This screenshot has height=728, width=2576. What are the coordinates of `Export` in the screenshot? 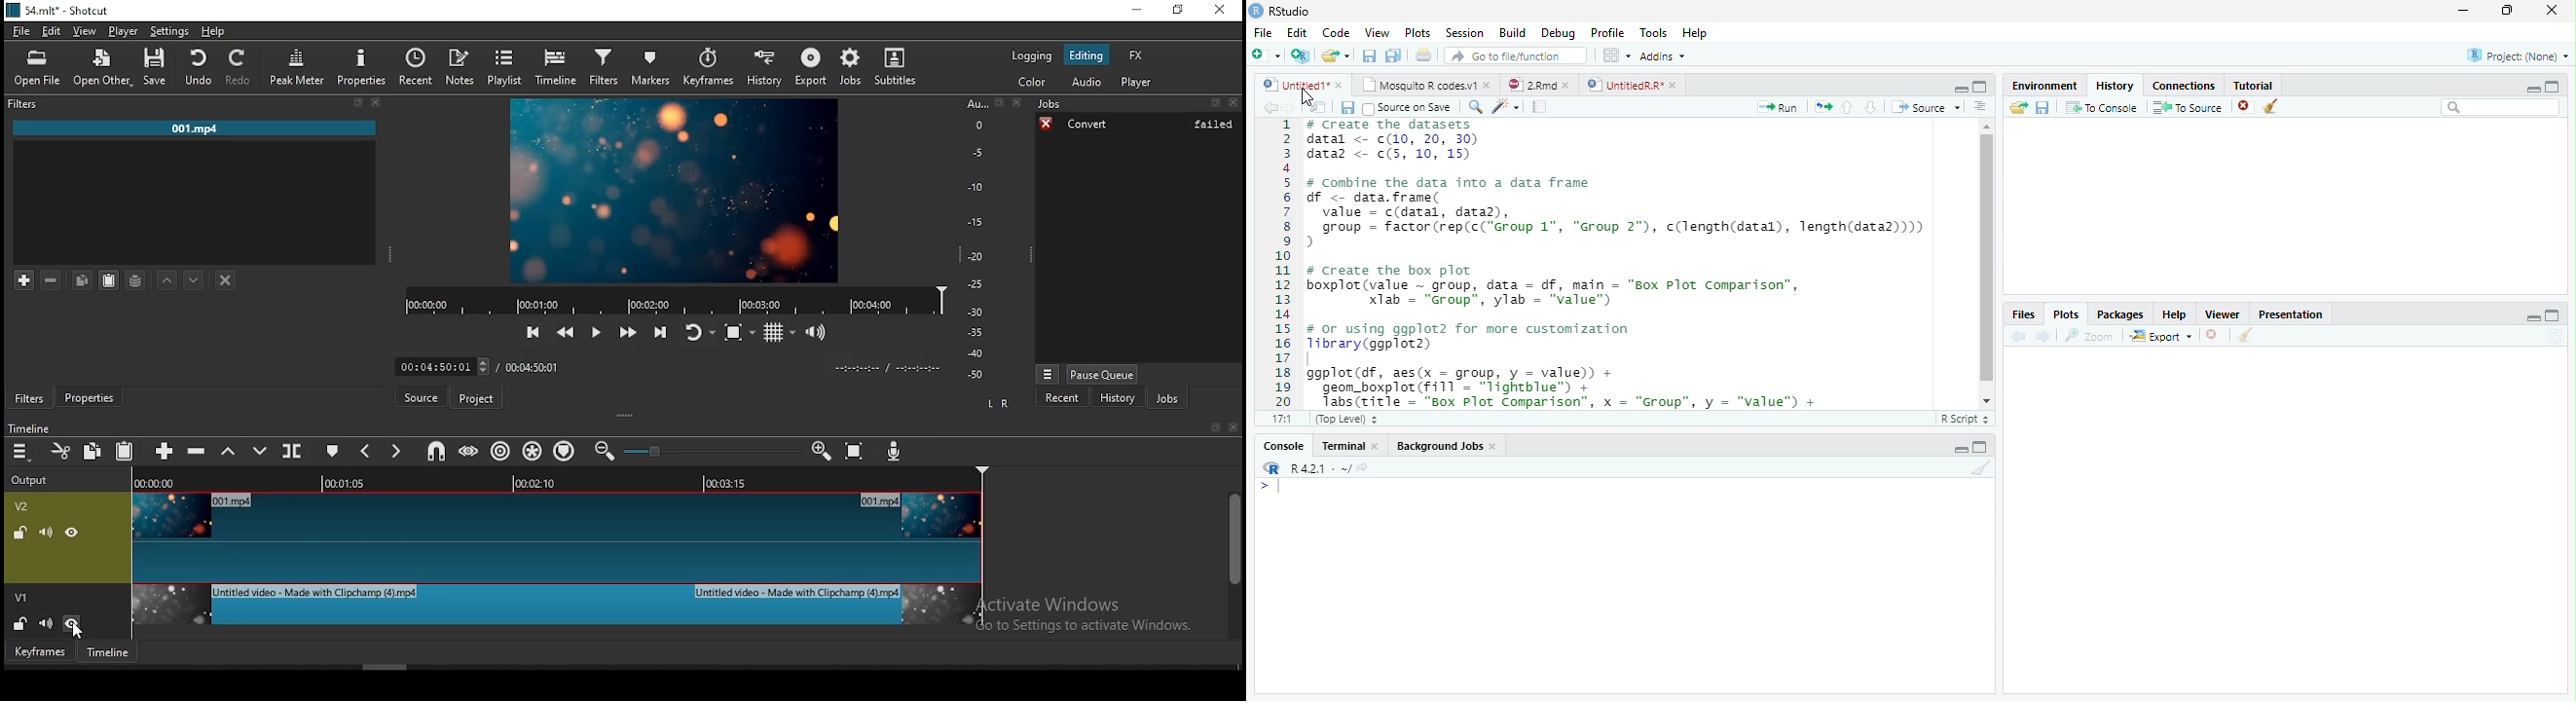 It's located at (2161, 336).